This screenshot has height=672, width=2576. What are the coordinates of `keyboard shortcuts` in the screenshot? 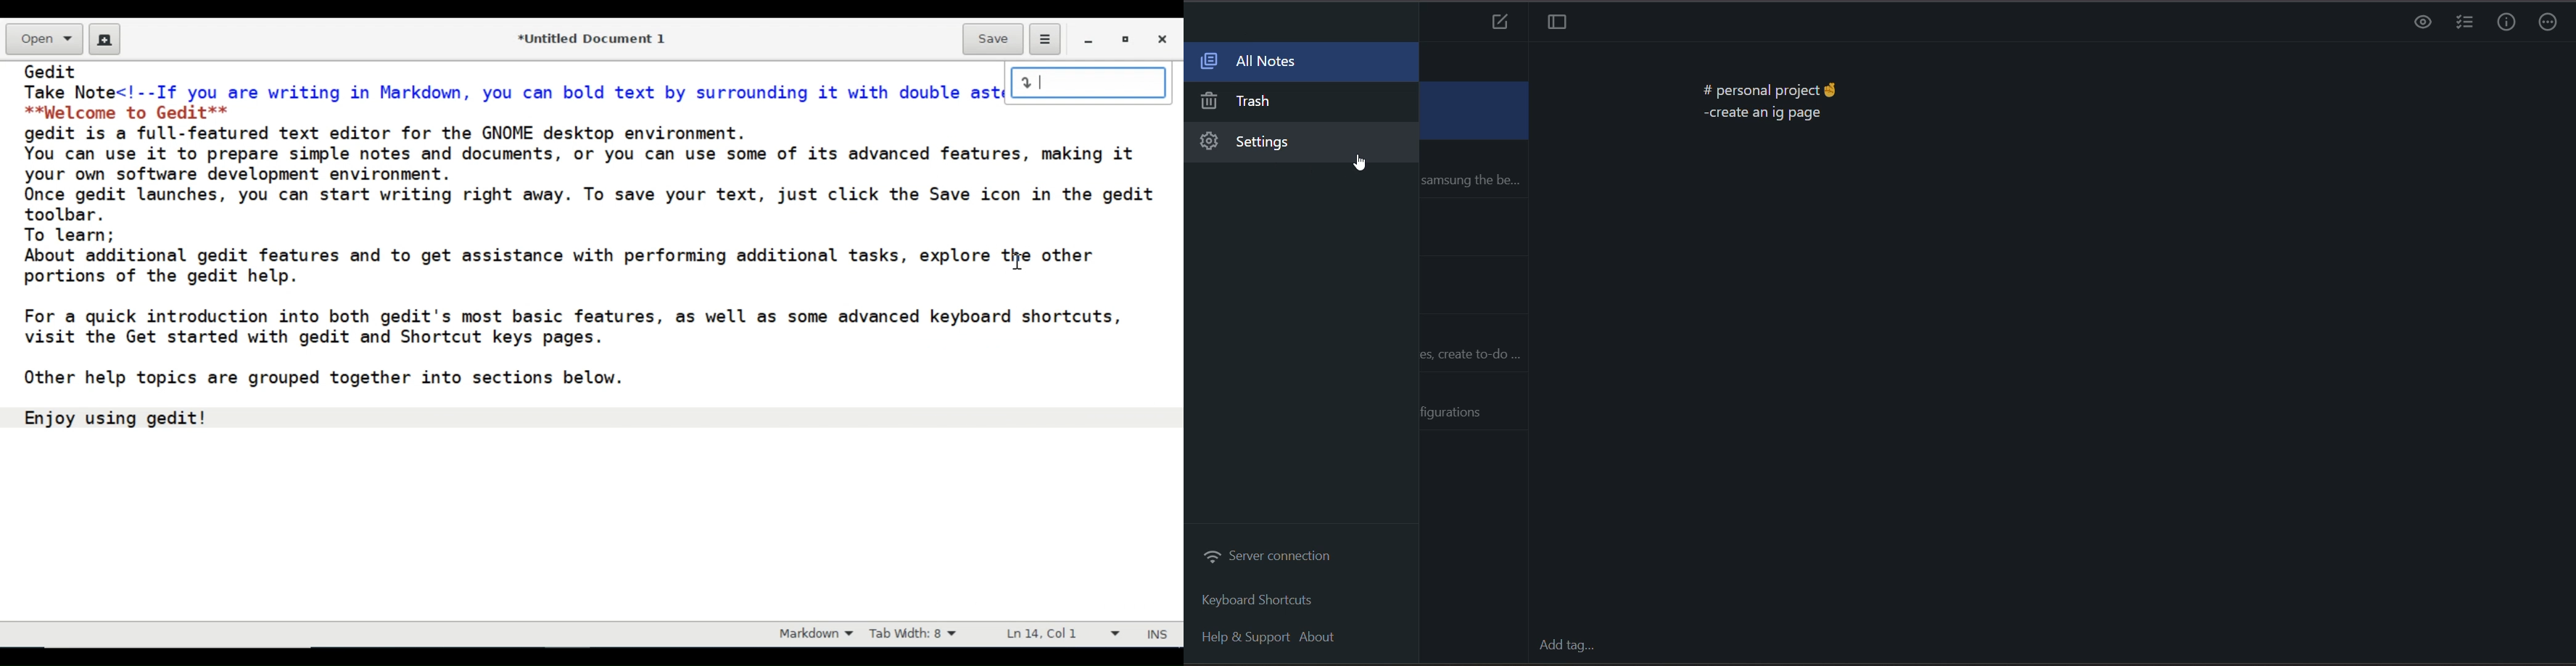 It's located at (1261, 600).